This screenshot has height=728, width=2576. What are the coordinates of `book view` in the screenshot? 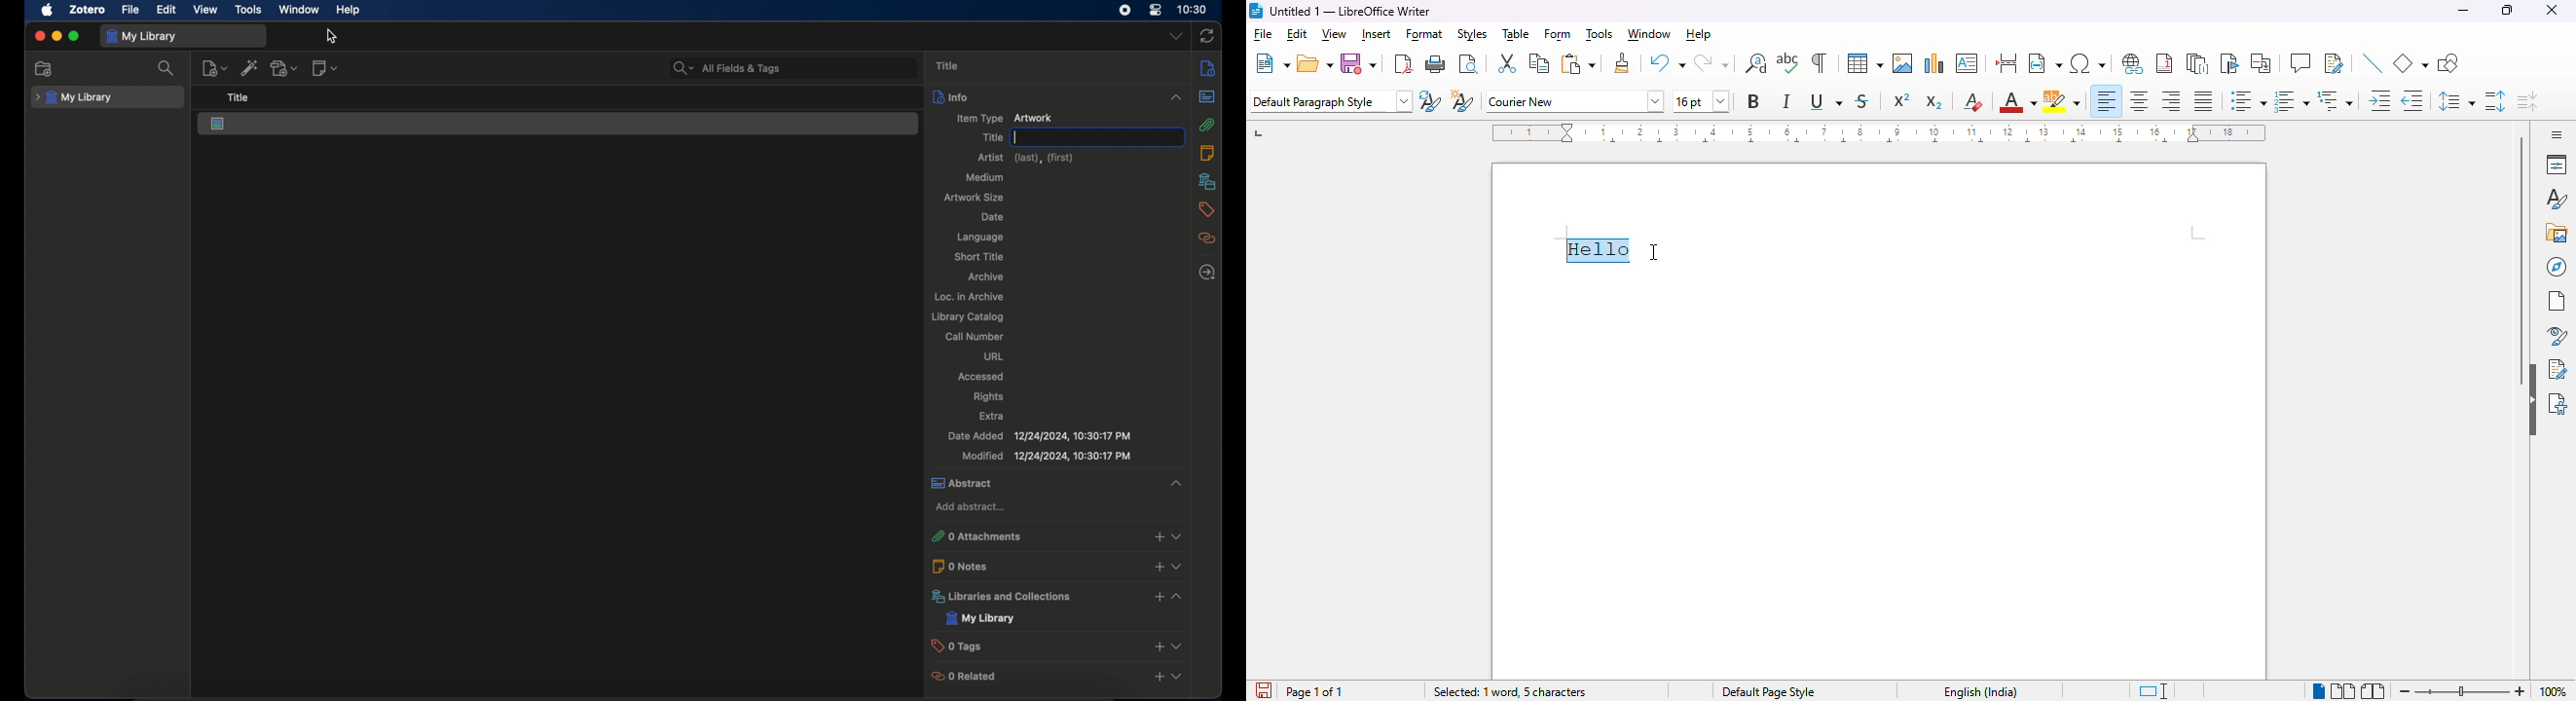 It's located at (2374, 690).